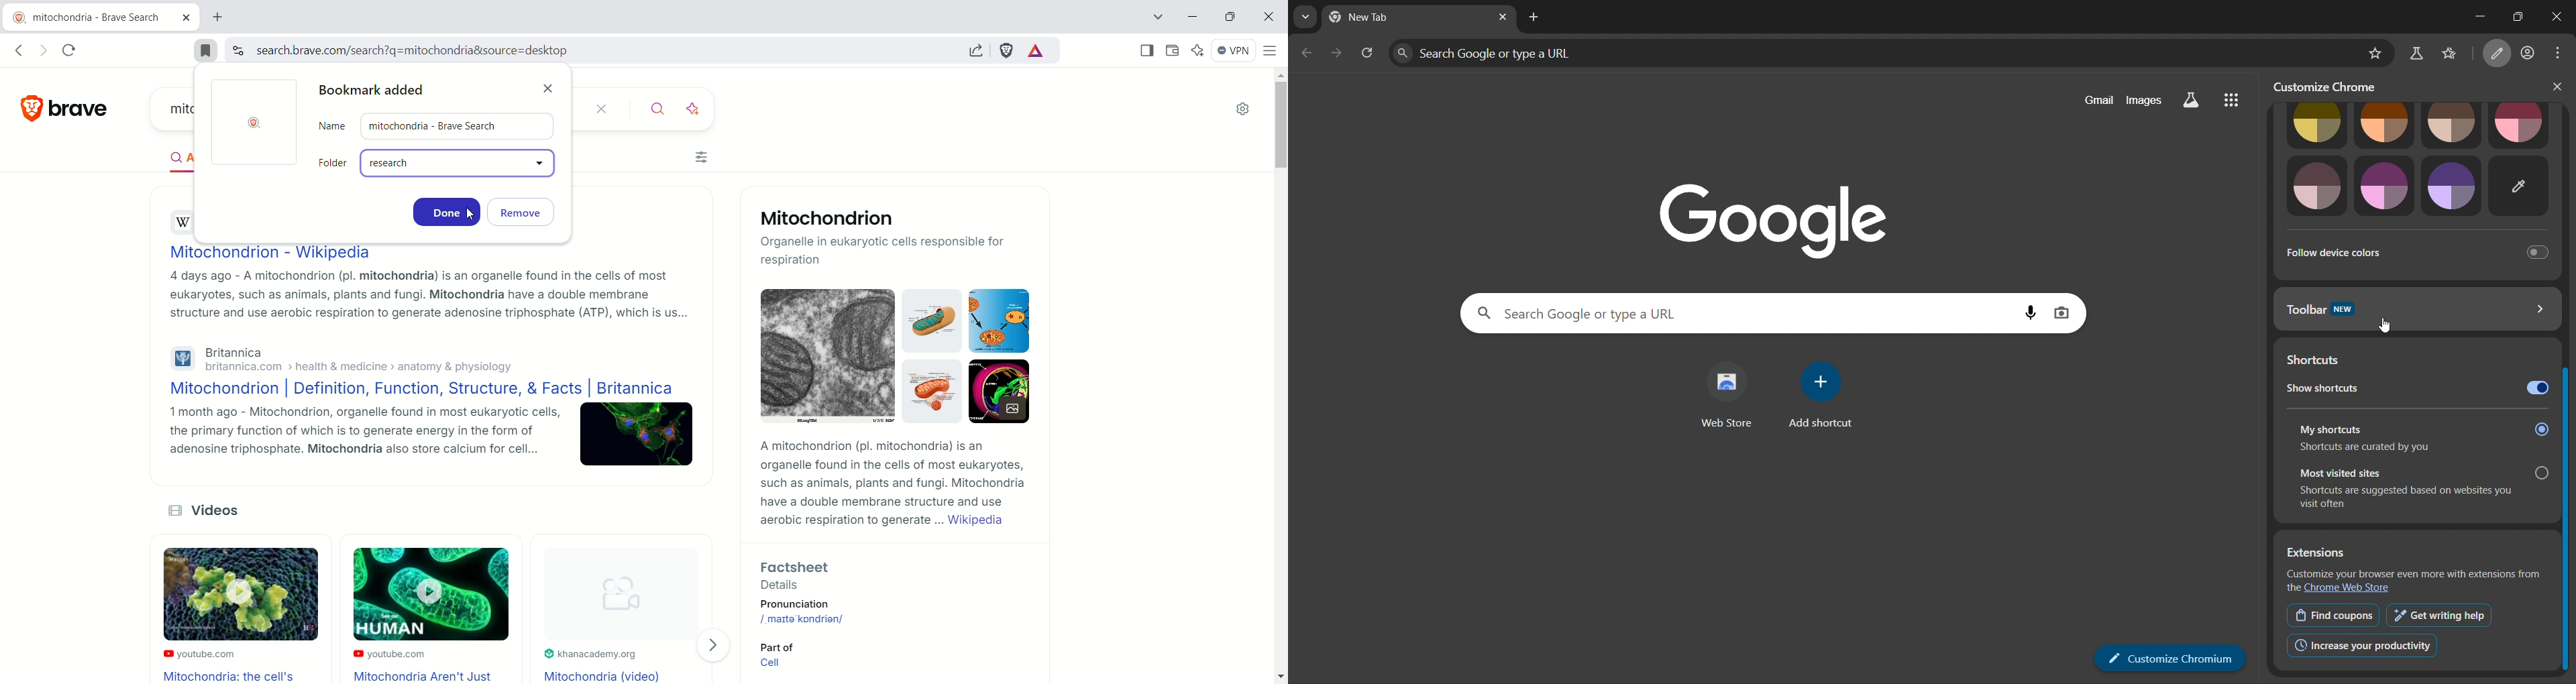 This screenshot has height=700, width=2576. I want to click on search tabs, so click(1301, 17).